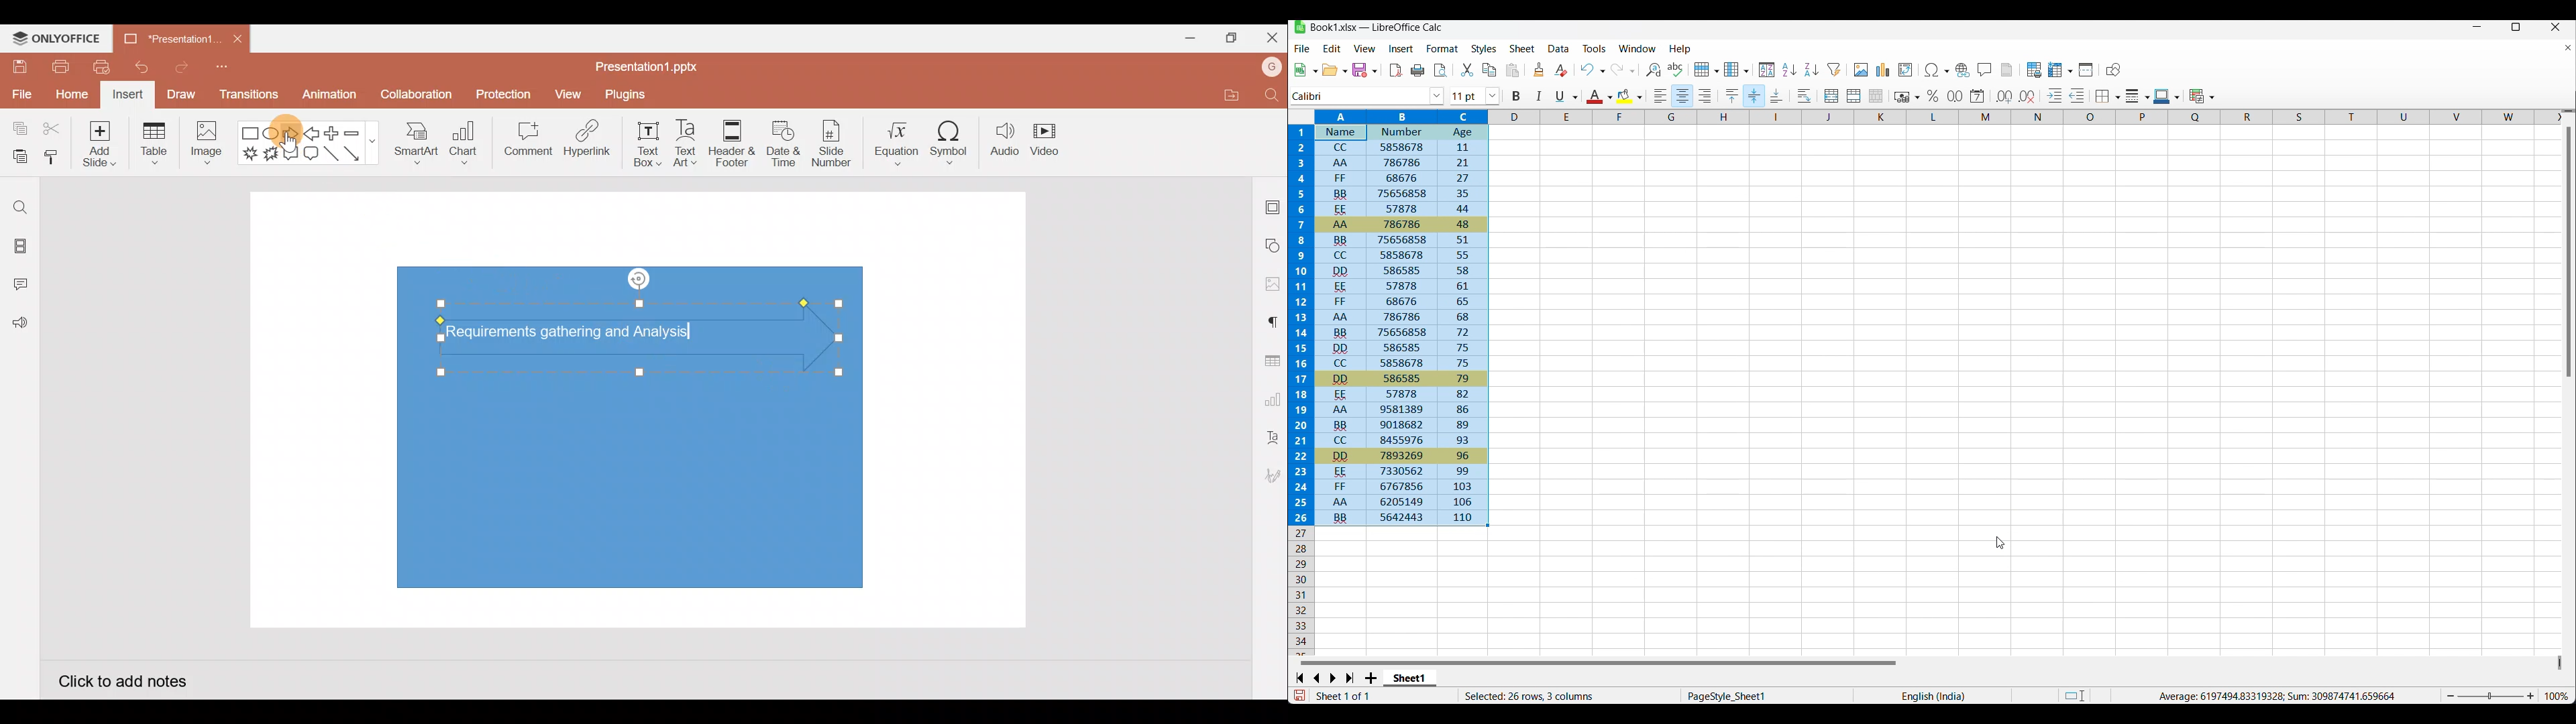  I want to click on Collaboration, so click(415, 100).